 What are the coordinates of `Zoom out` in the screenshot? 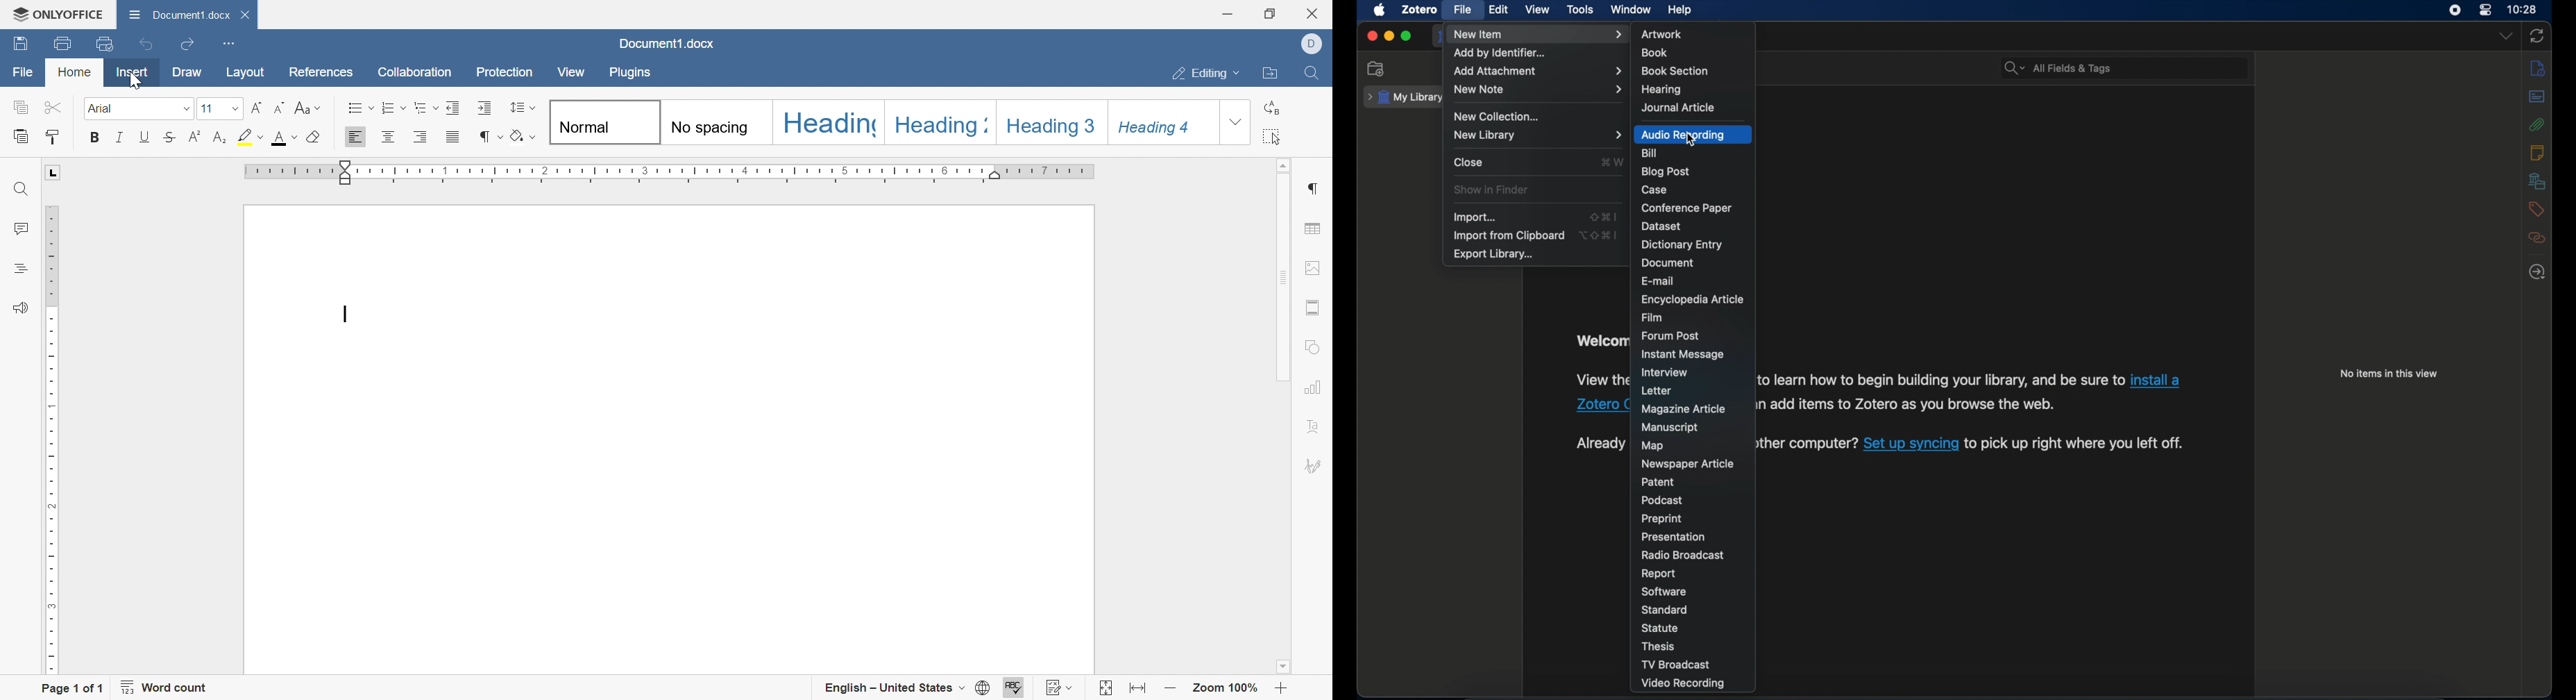 It's located at (1171, 688).